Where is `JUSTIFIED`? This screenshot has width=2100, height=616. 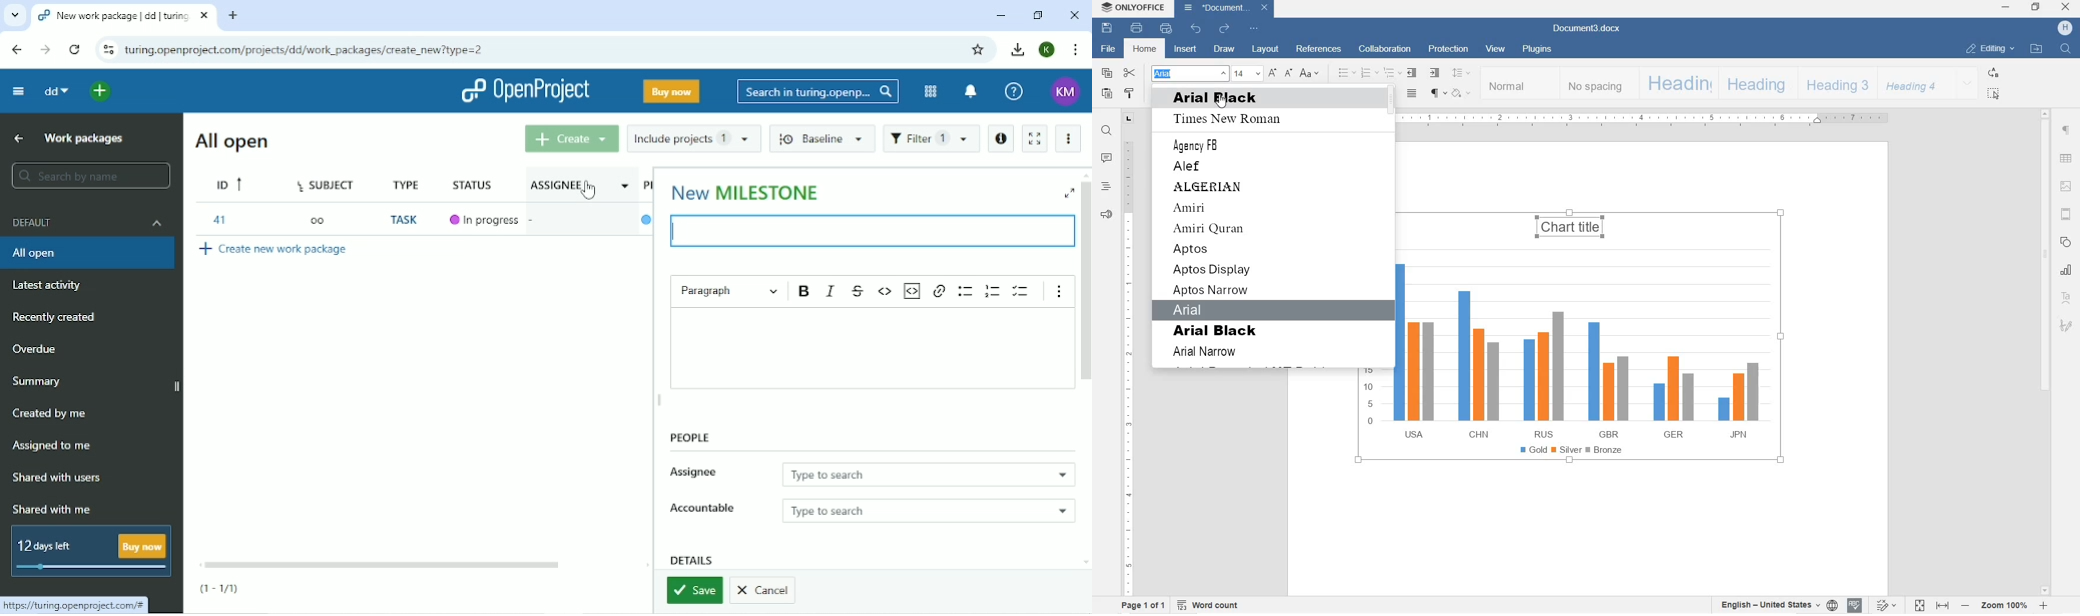 JUSTIFIED is located at coordinates (1412, 94).